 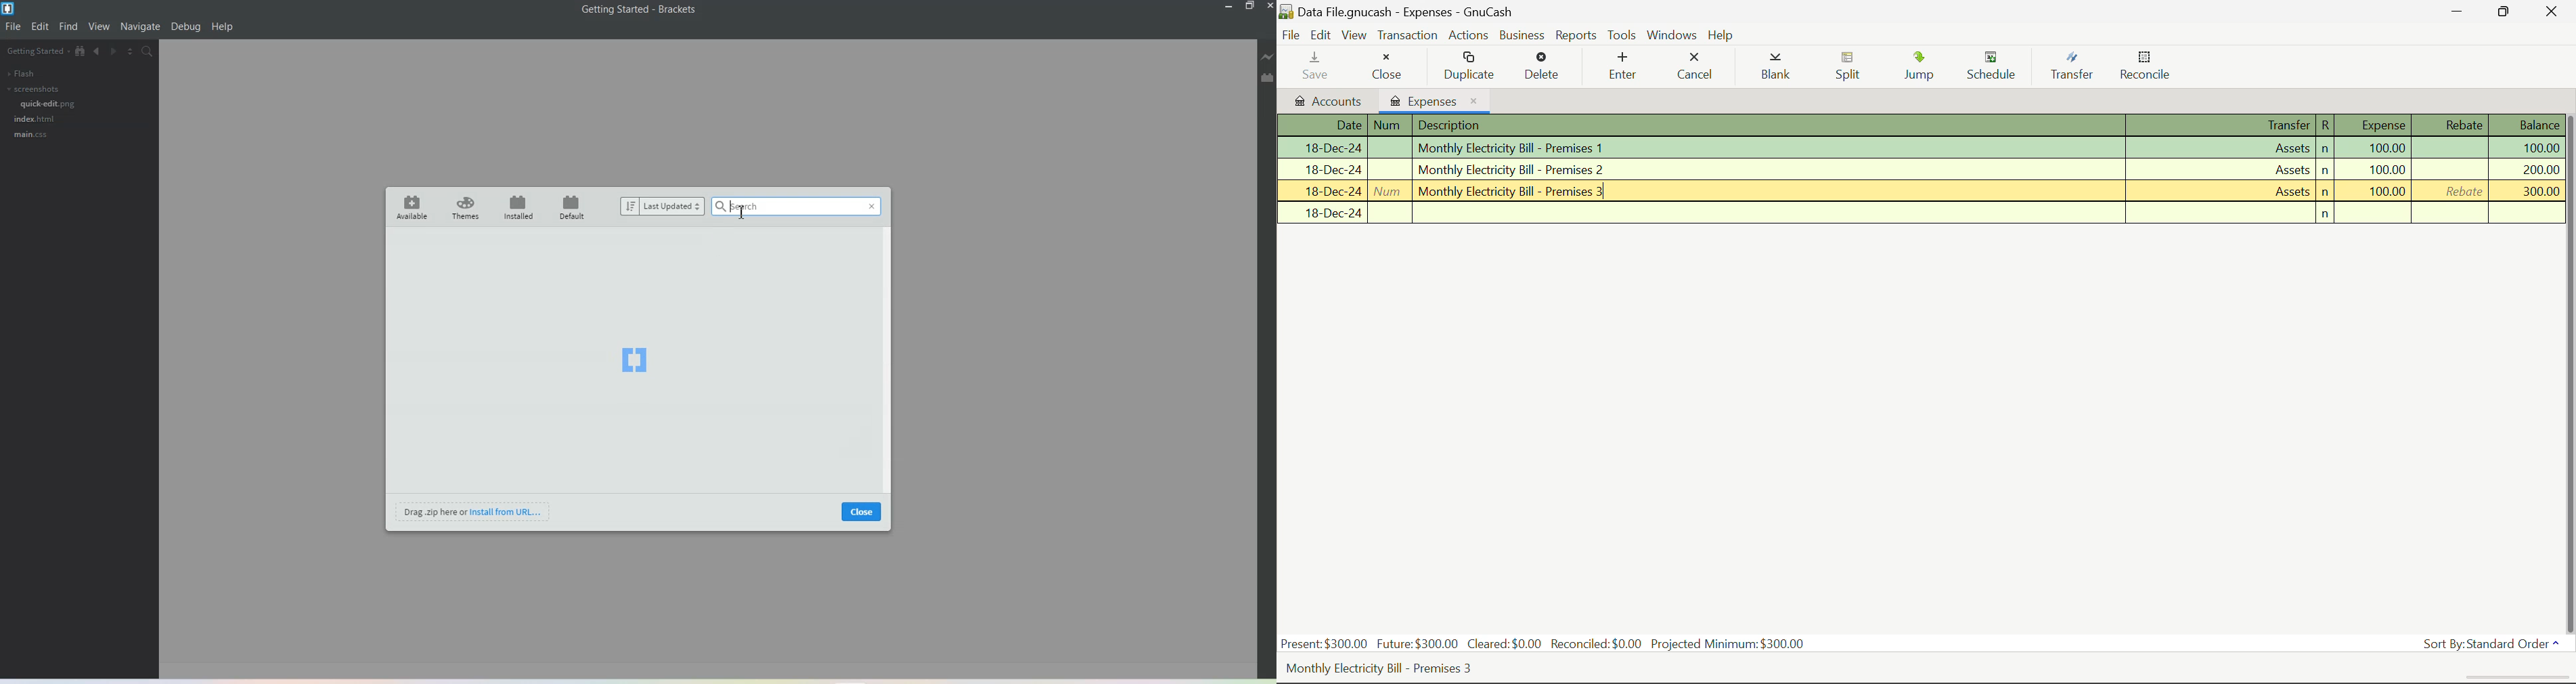 What do you see at coordinates (871, 208) in the screenshot?
I see `Close` at bounding box center [871, 208].